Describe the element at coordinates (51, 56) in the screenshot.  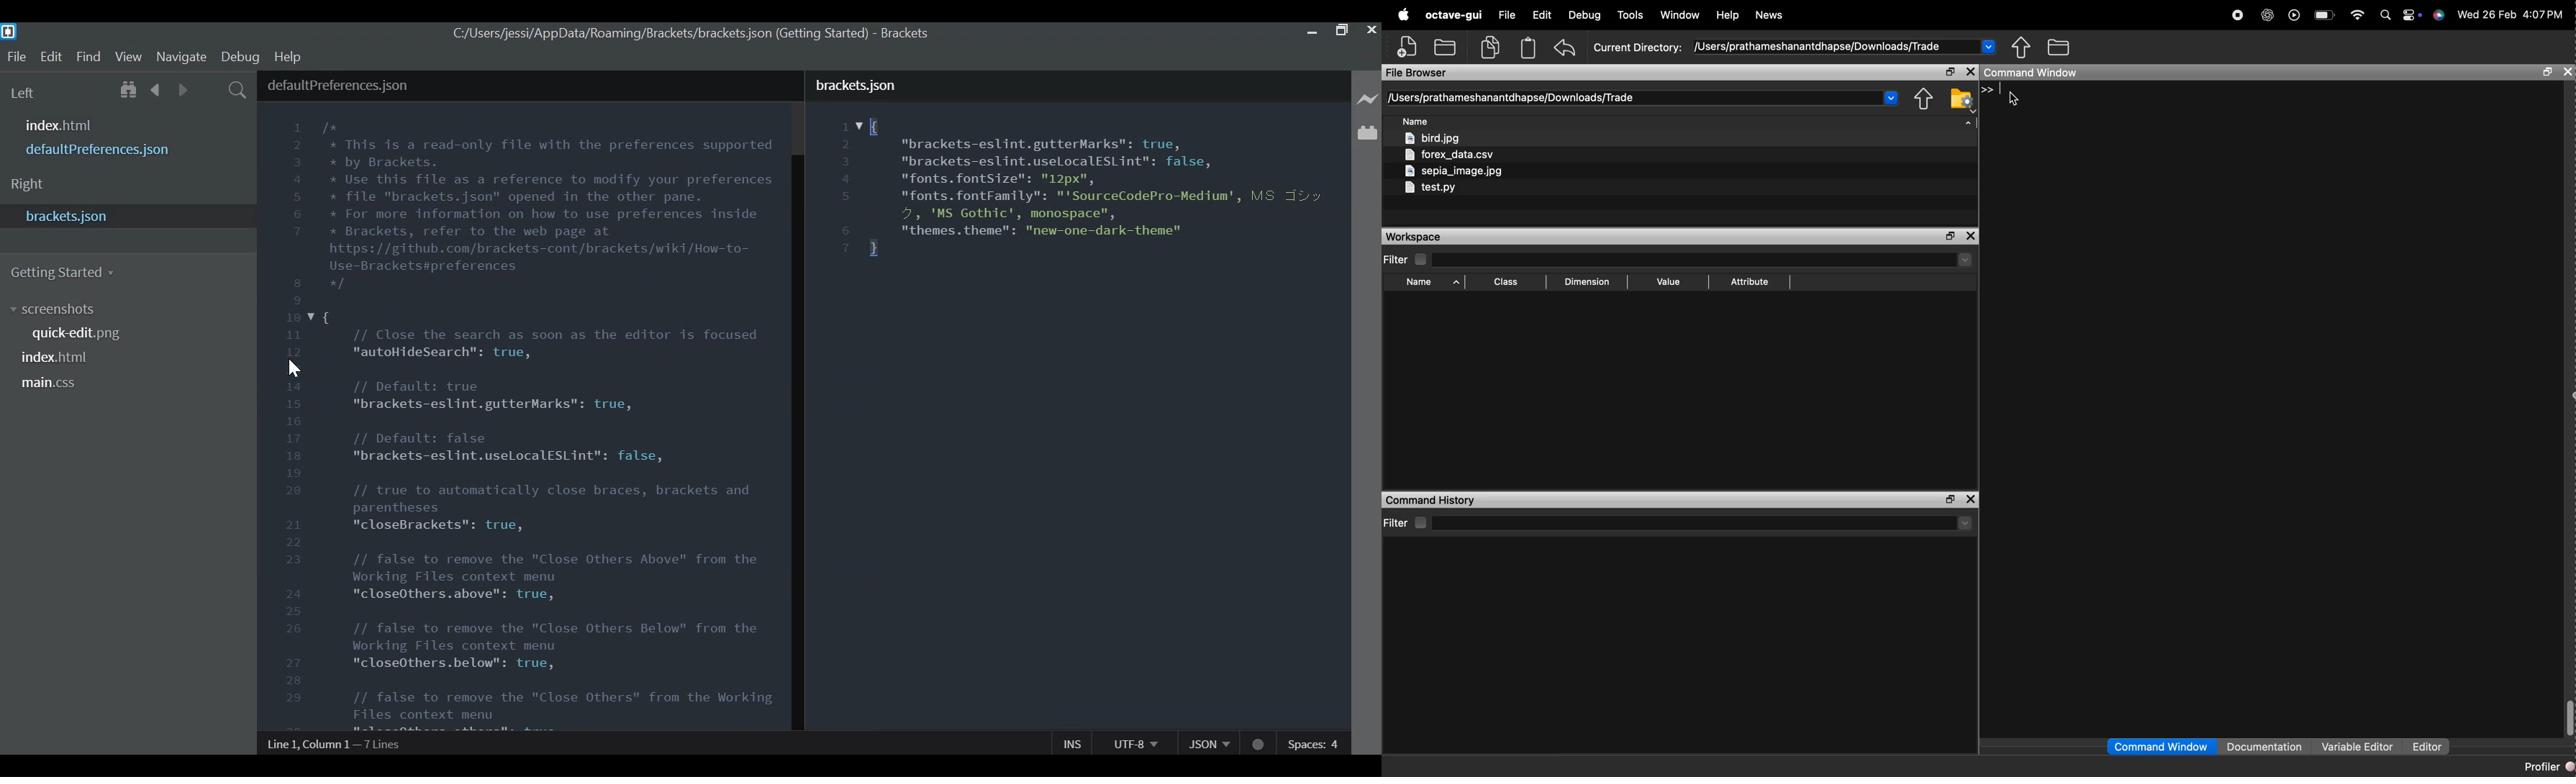
I see `Edit` at that location.